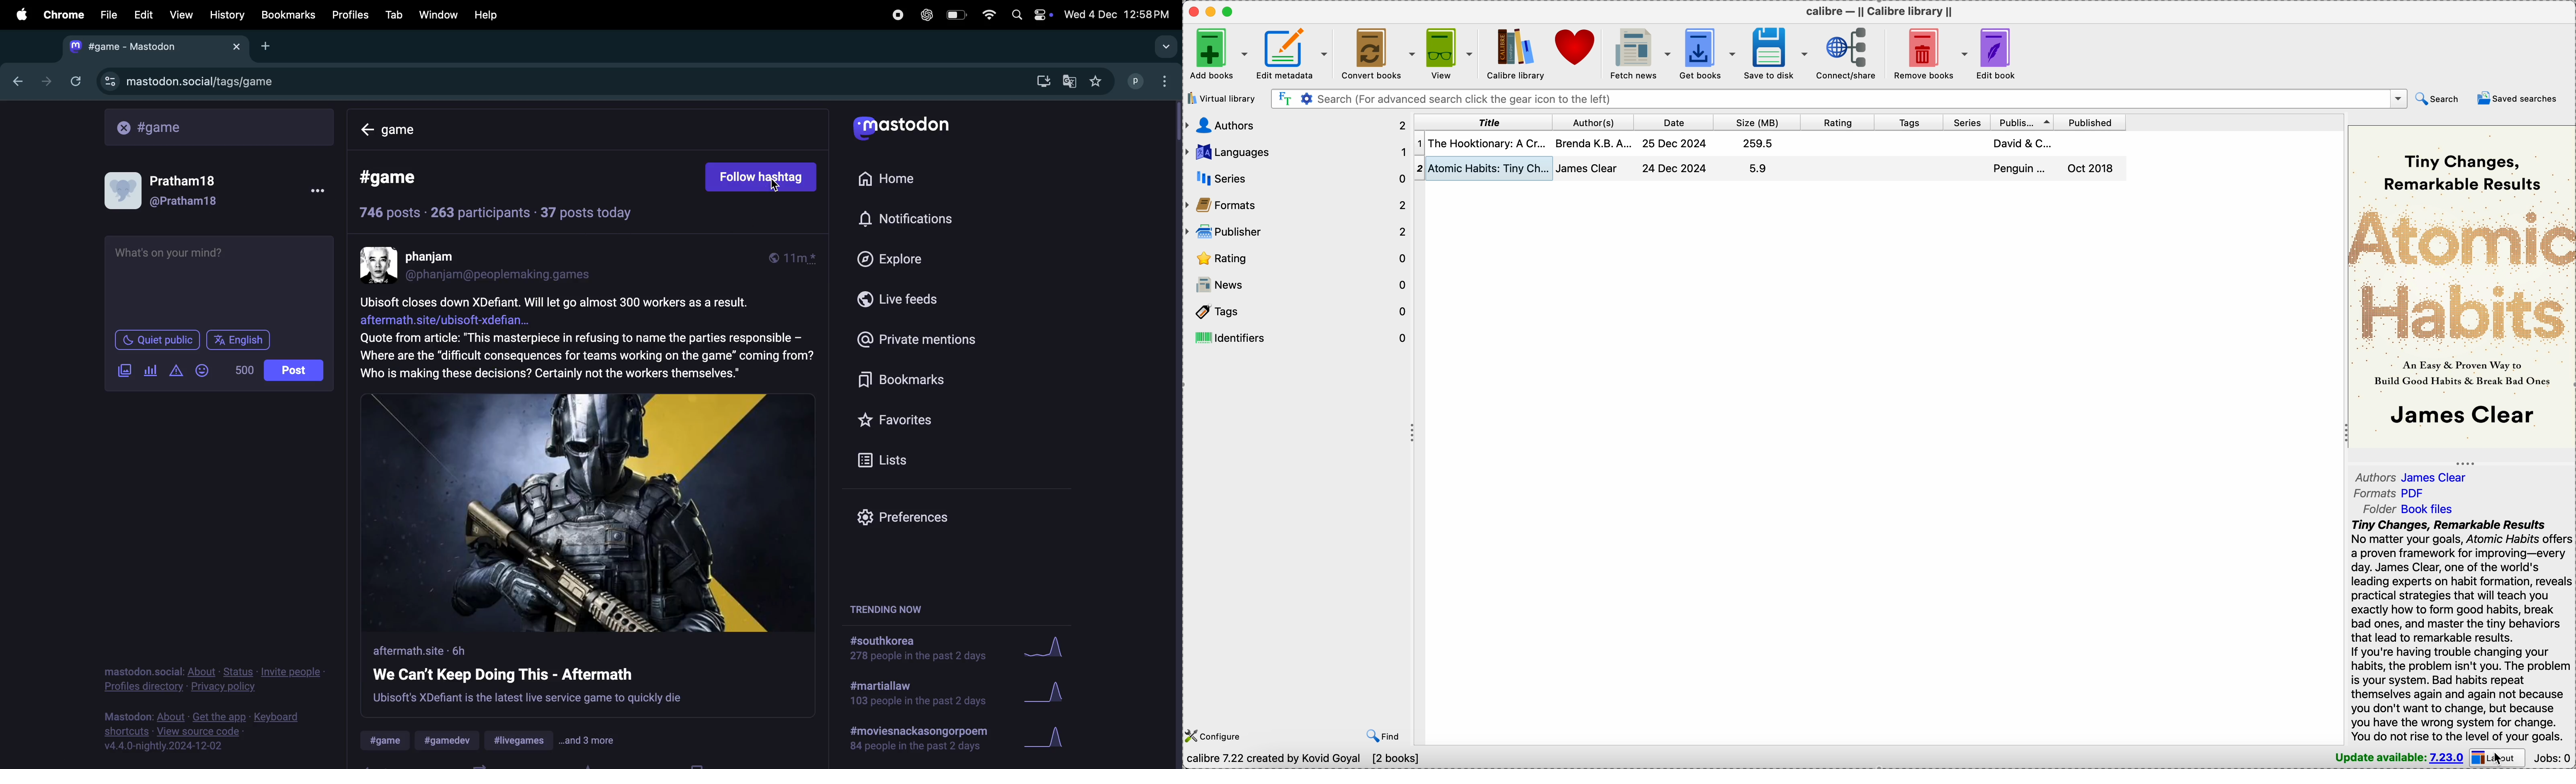 Image resolution: width=2576 pixels, height=784 pixels. Describe the element at coordinates (506, 275) in the screenshot. I see `userid` at that location.